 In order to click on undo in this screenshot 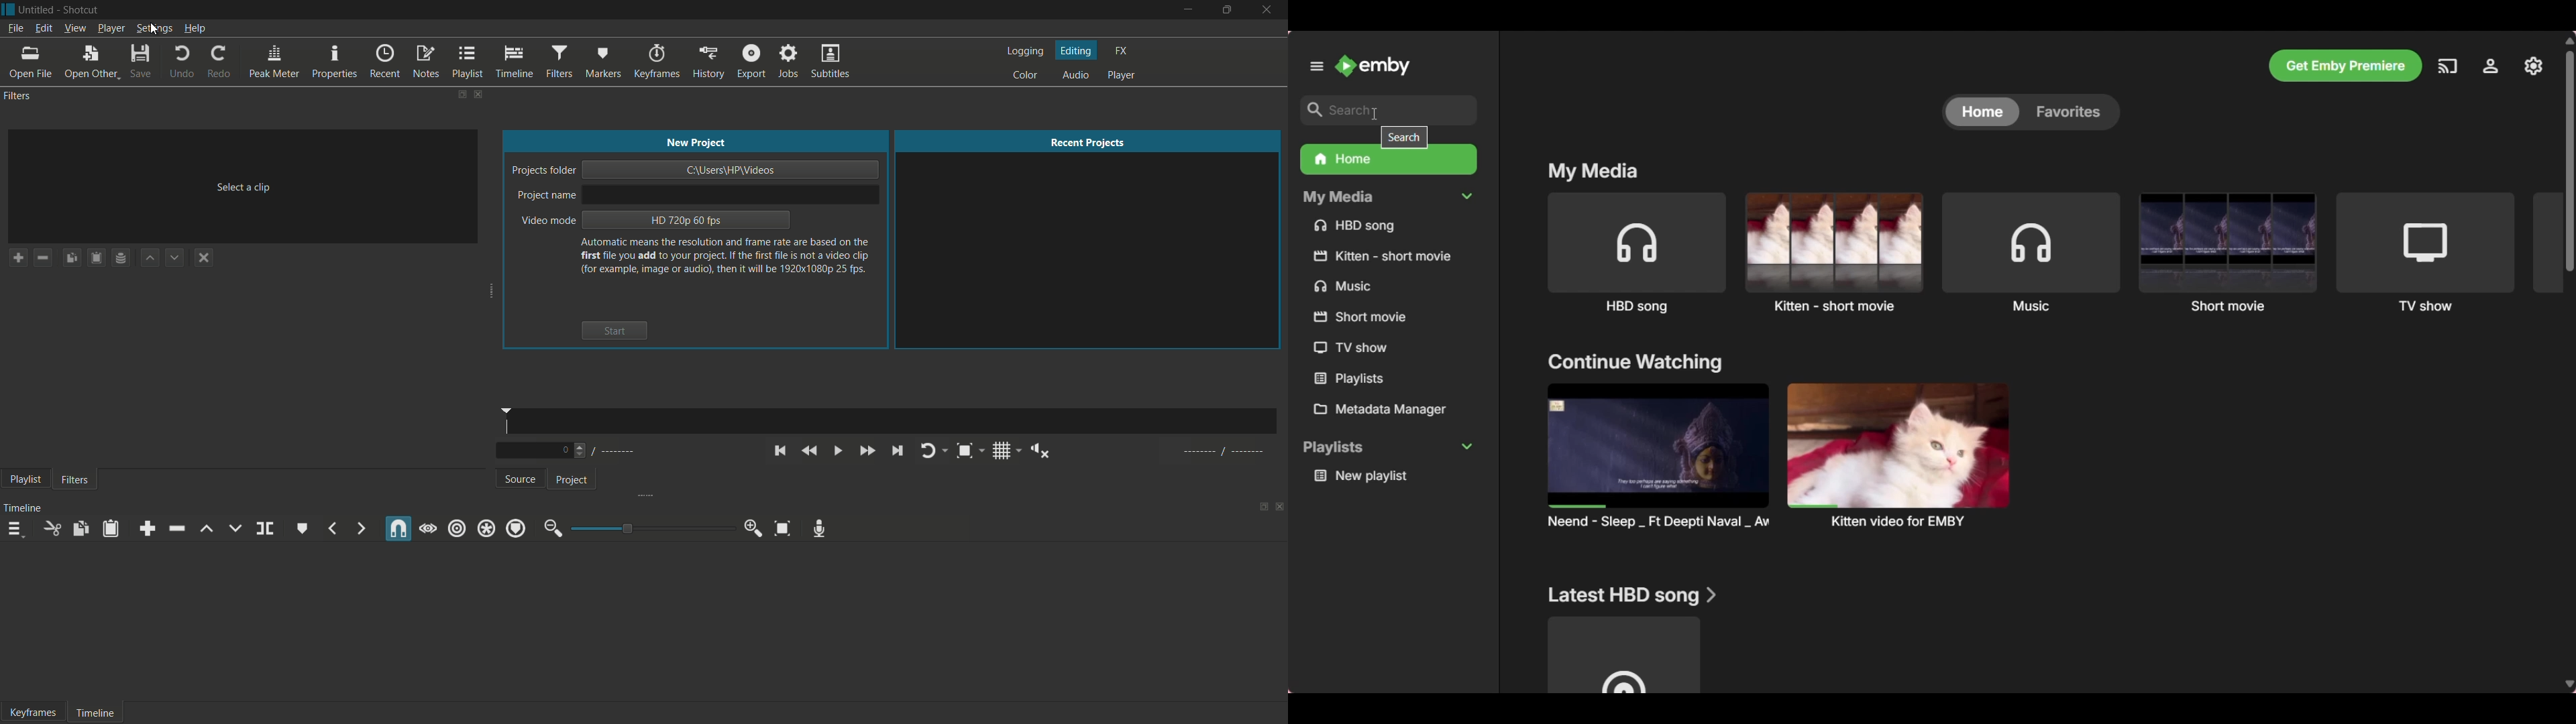, I will do `click(184, 62)`.